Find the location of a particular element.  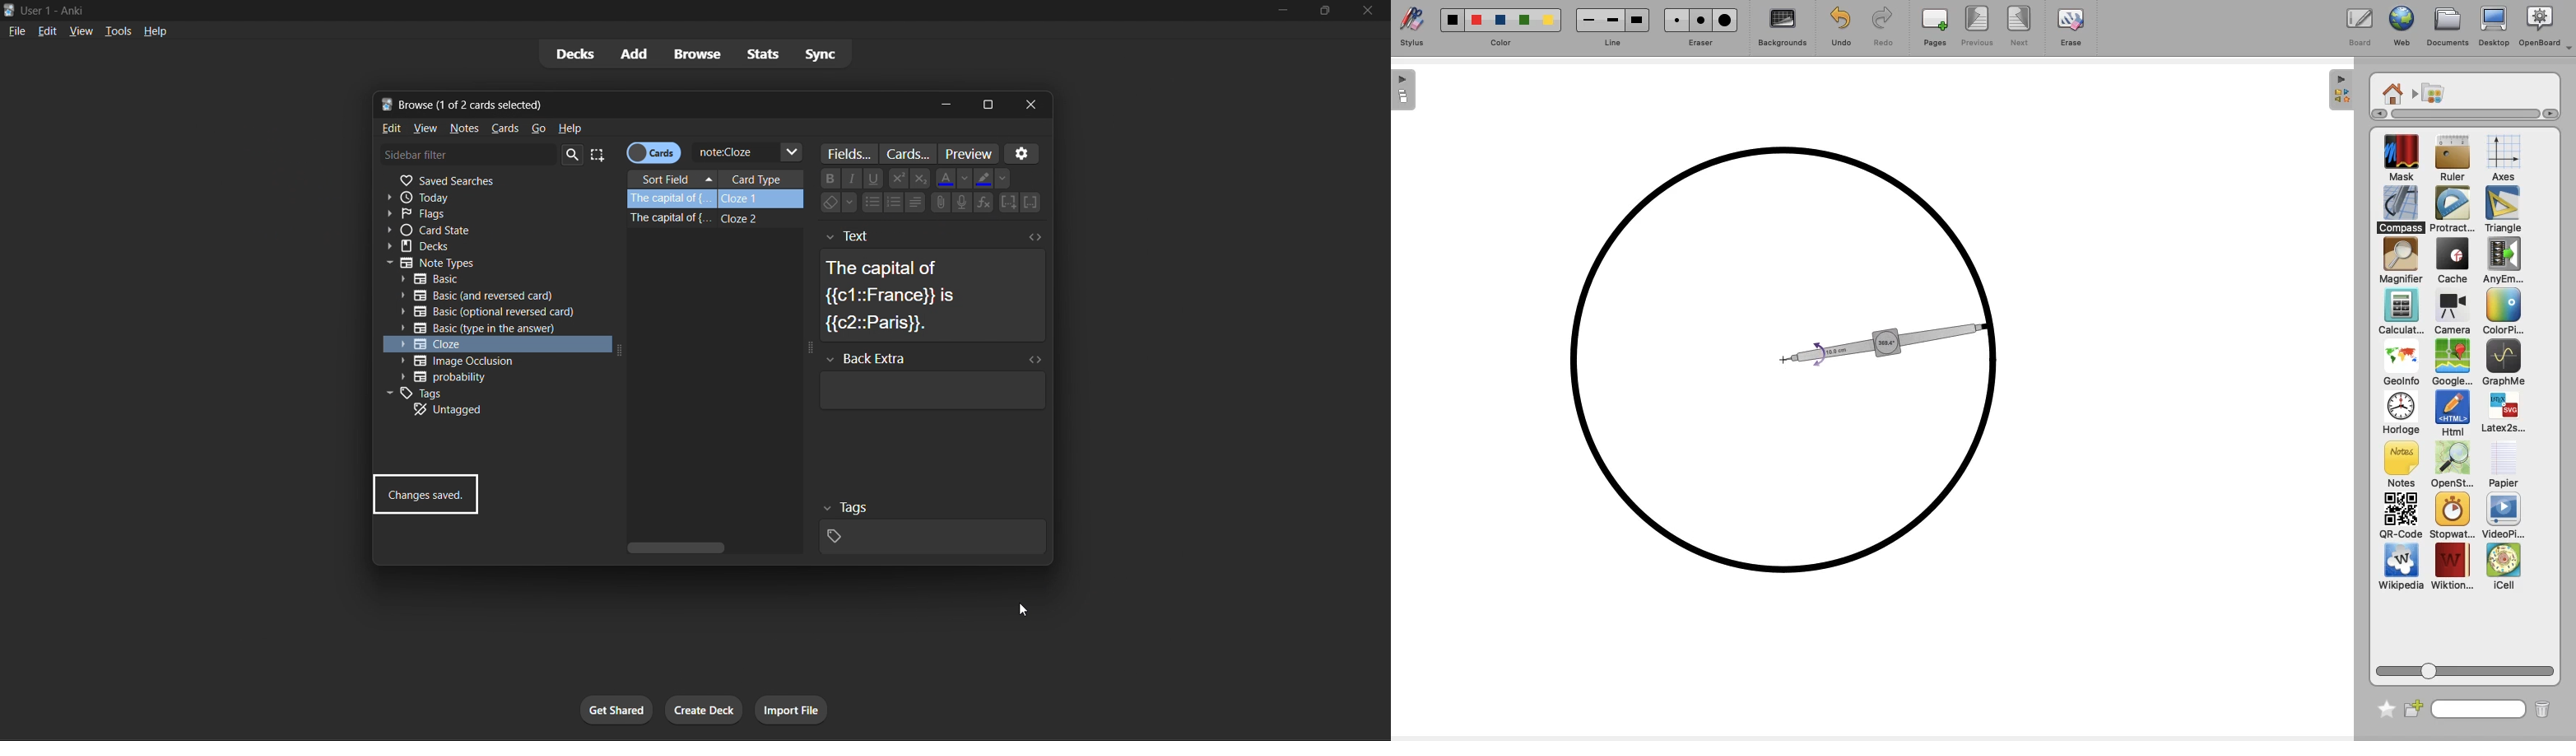

notes is located at coordinates (462, 128).